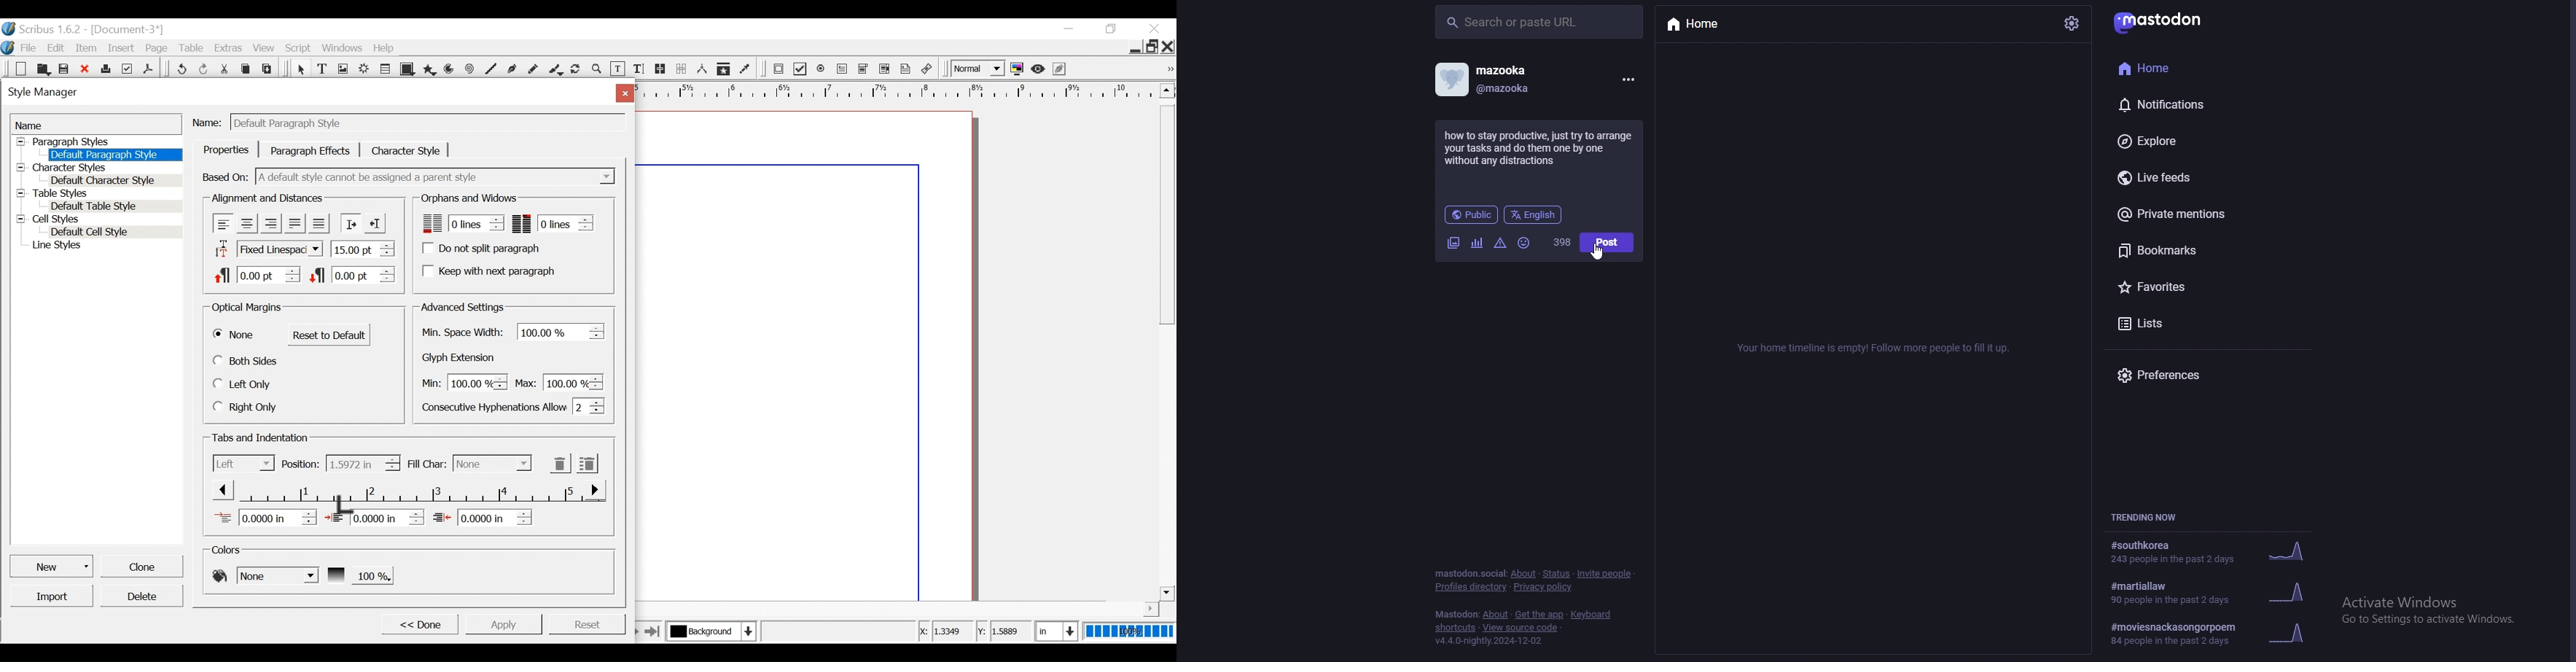 The image size is (2576, 672). I want to click on minimize, so click(1068, 28).